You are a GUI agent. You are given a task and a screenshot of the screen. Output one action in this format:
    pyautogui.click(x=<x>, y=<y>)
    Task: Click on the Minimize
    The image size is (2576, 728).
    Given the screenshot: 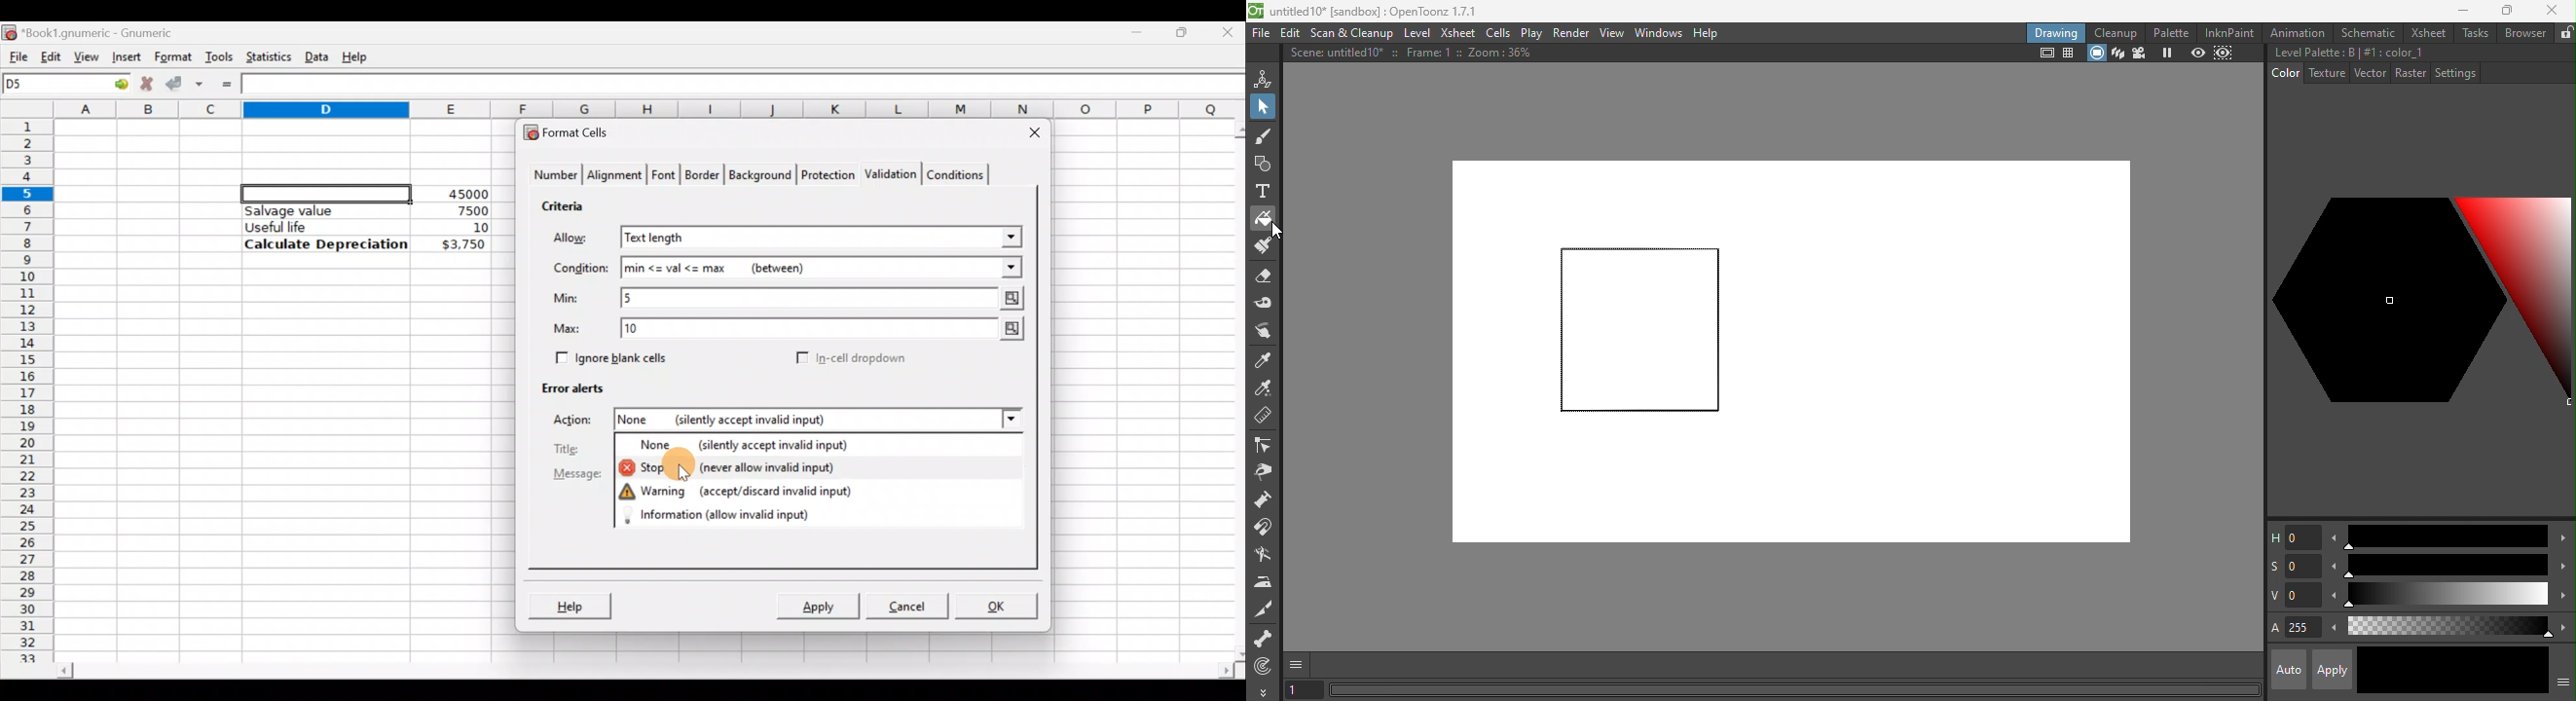 What is the action you would take?
    pyautogui.click(x=1140, y=29)
    